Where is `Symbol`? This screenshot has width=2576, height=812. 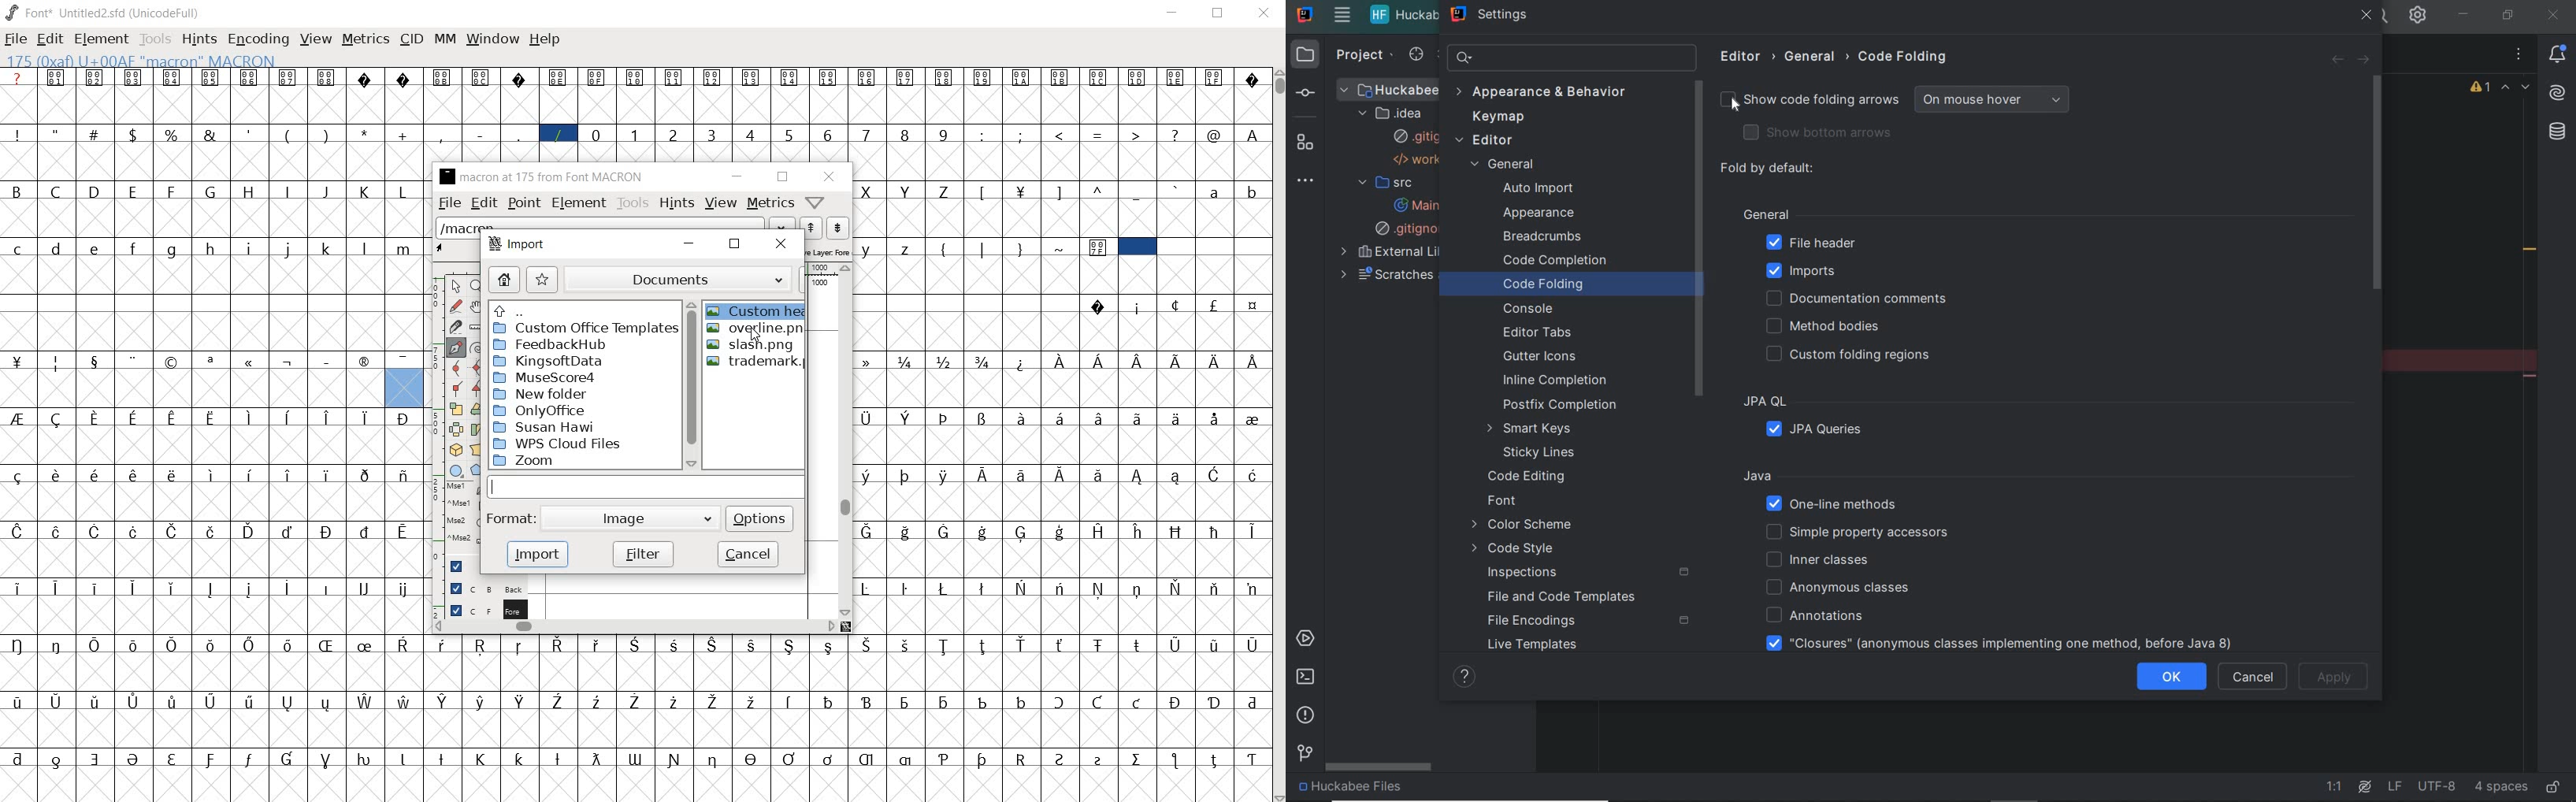 Symbol is located at coordinates (1022, 361).